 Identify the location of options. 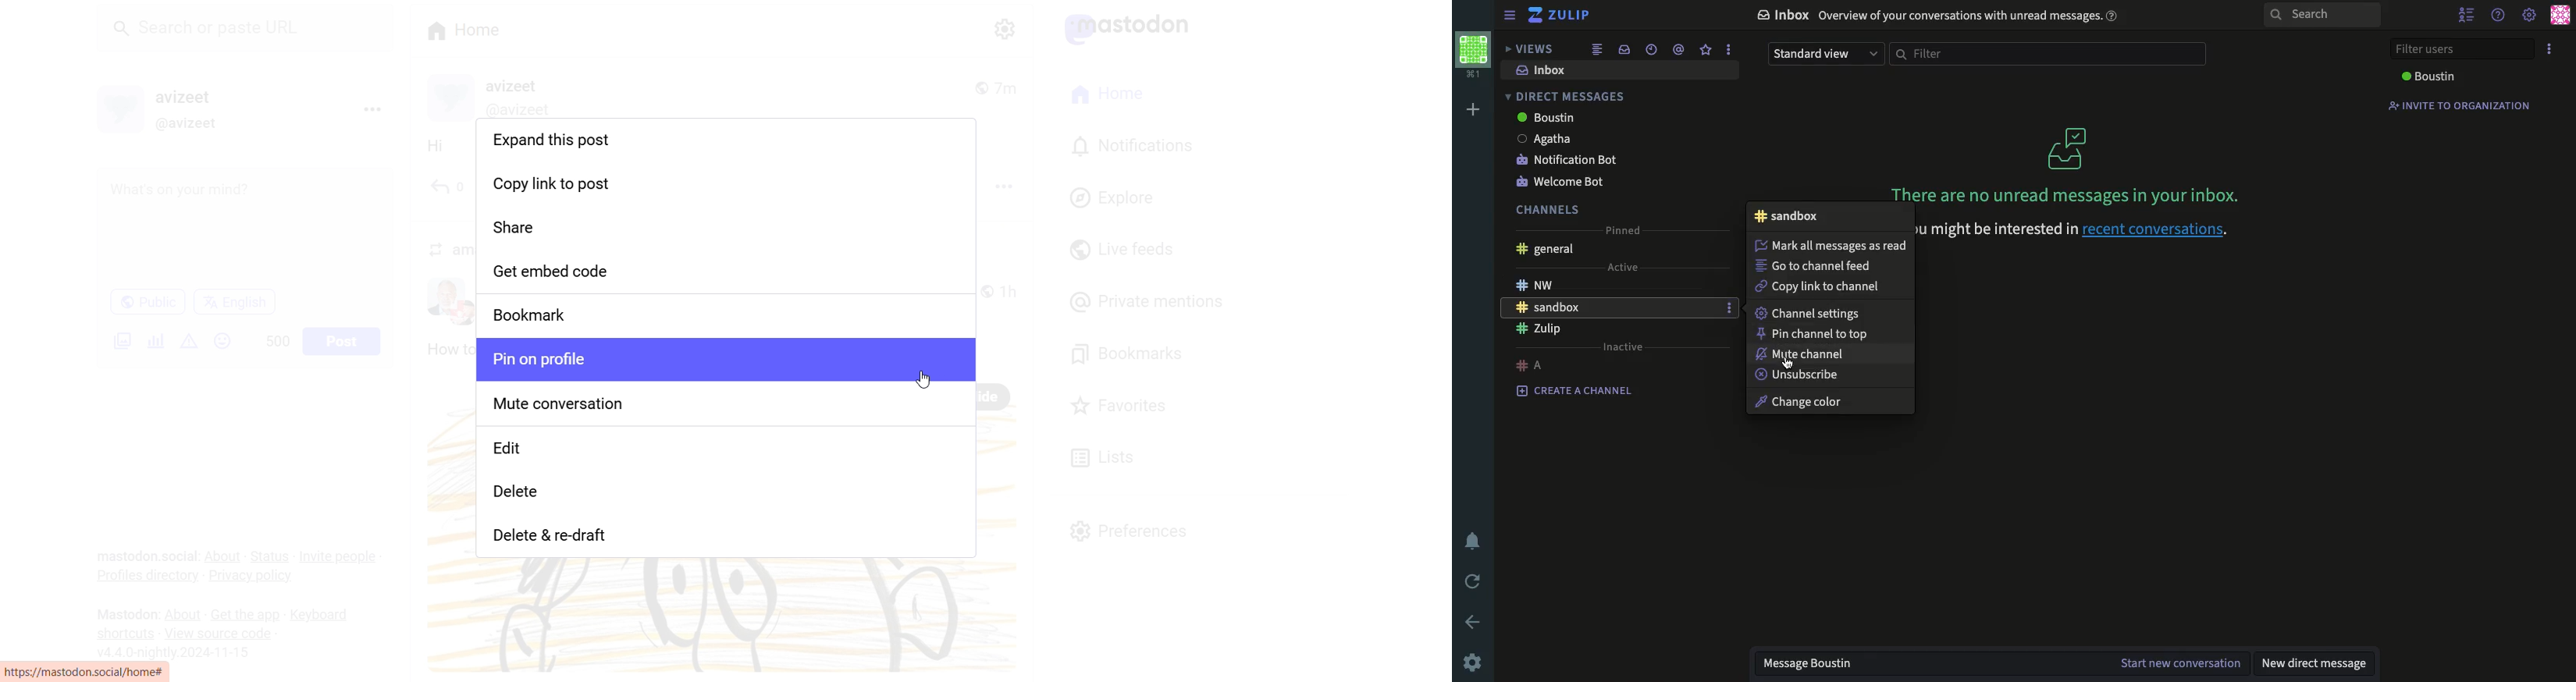
(1731, 49).